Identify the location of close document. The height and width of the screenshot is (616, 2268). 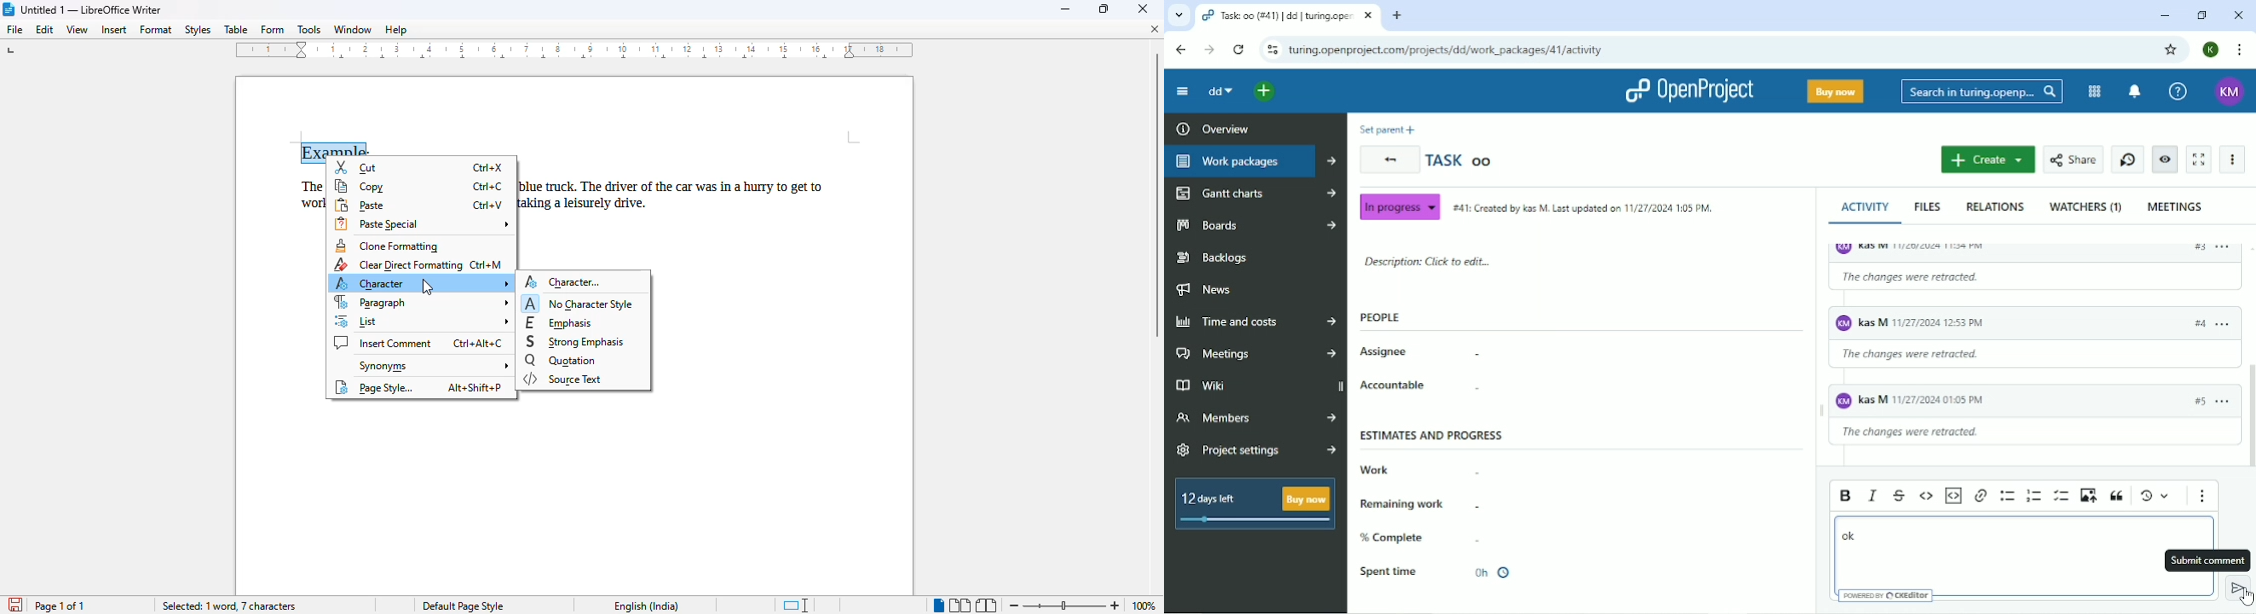
(1156, 29).